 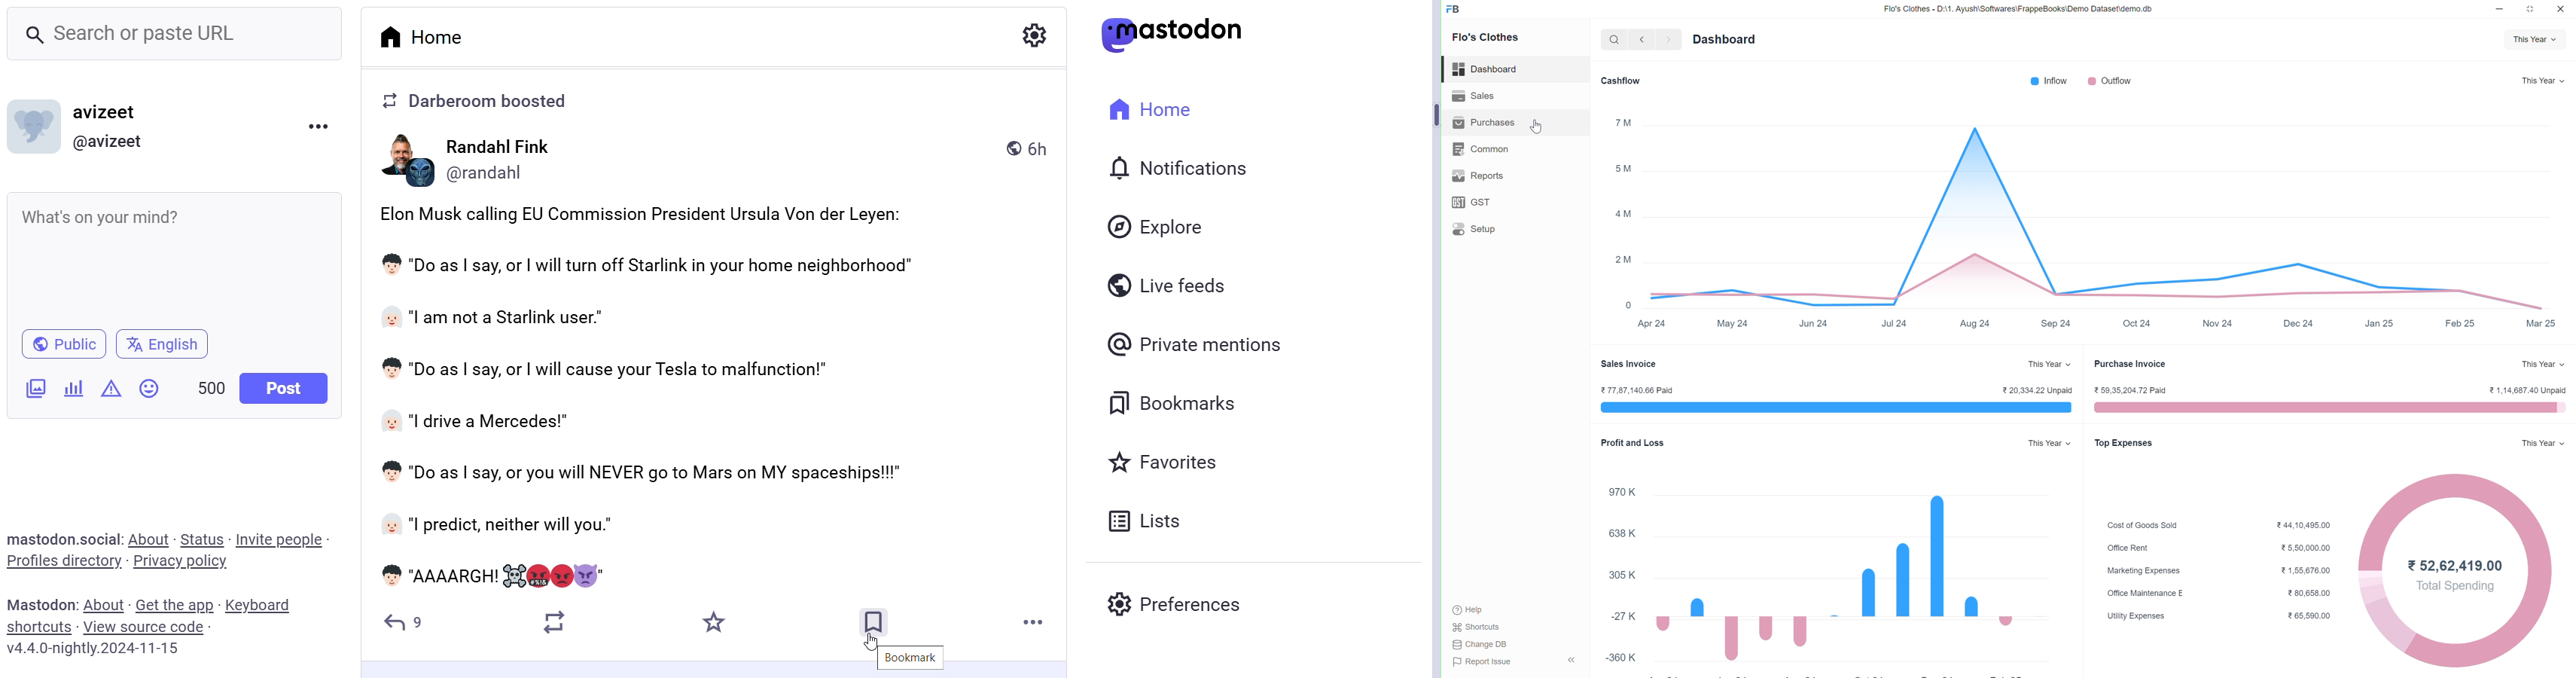 I want to click on Vertical Scroll Bar, so click(x=1428, y=353).